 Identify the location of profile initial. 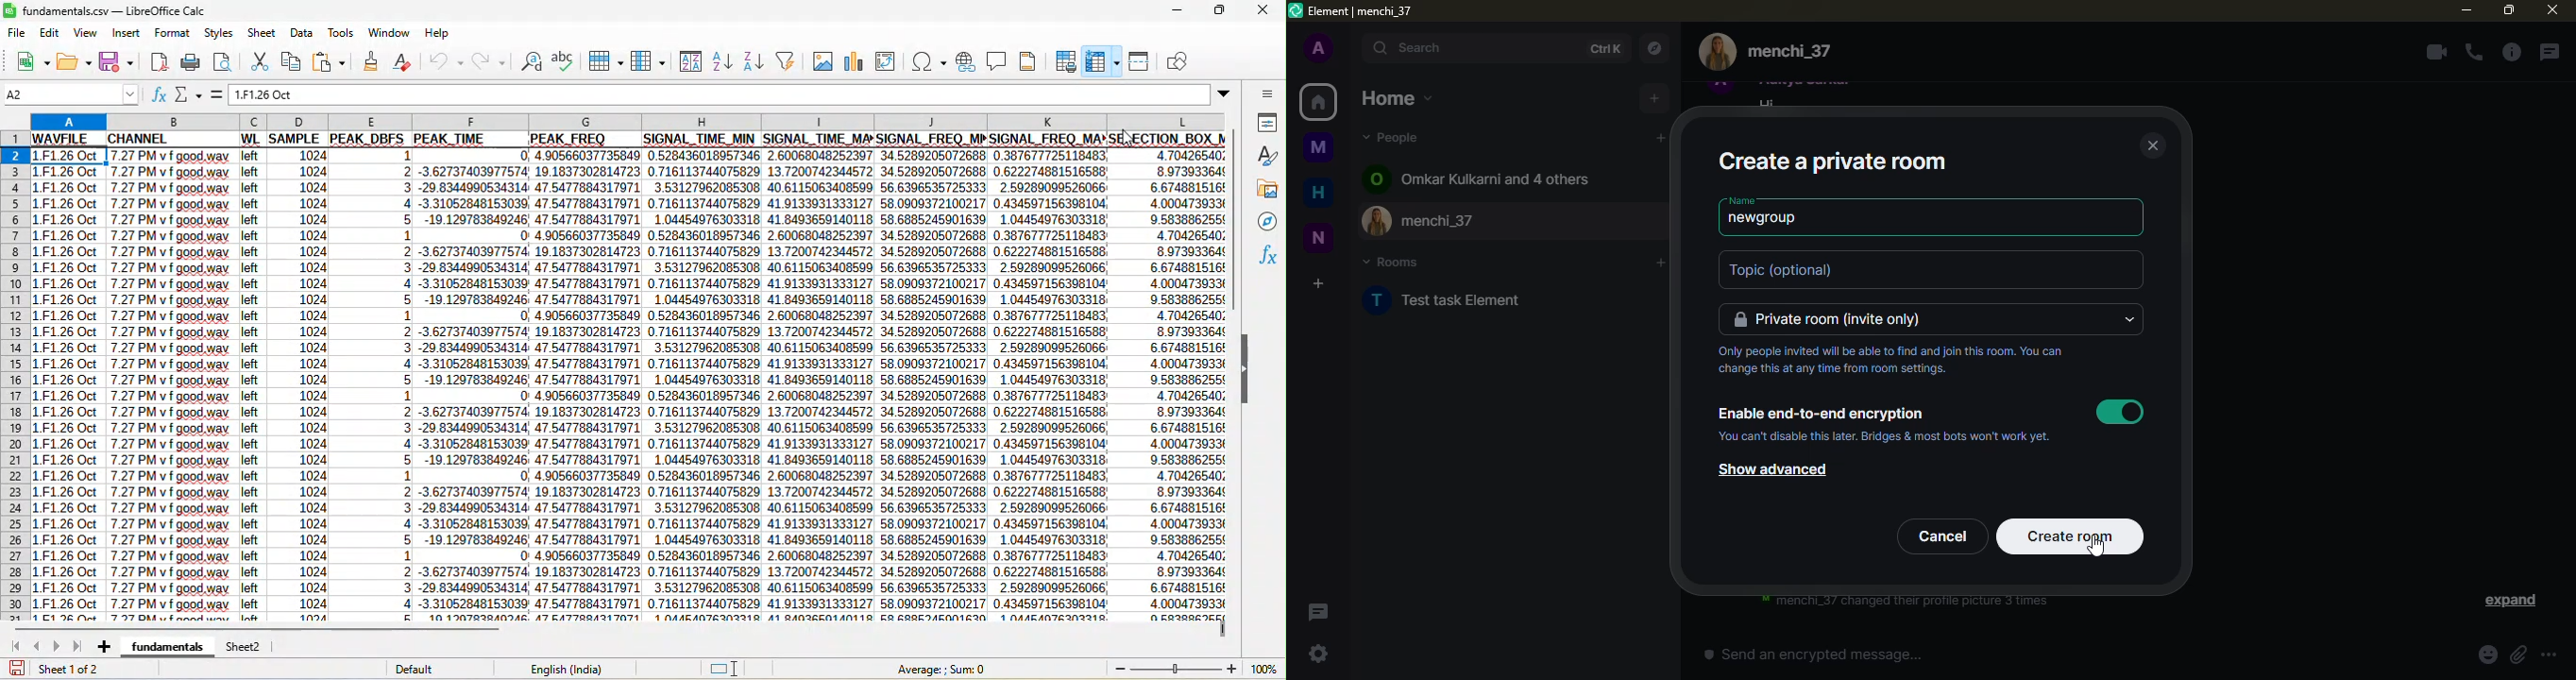
(1319, 47).